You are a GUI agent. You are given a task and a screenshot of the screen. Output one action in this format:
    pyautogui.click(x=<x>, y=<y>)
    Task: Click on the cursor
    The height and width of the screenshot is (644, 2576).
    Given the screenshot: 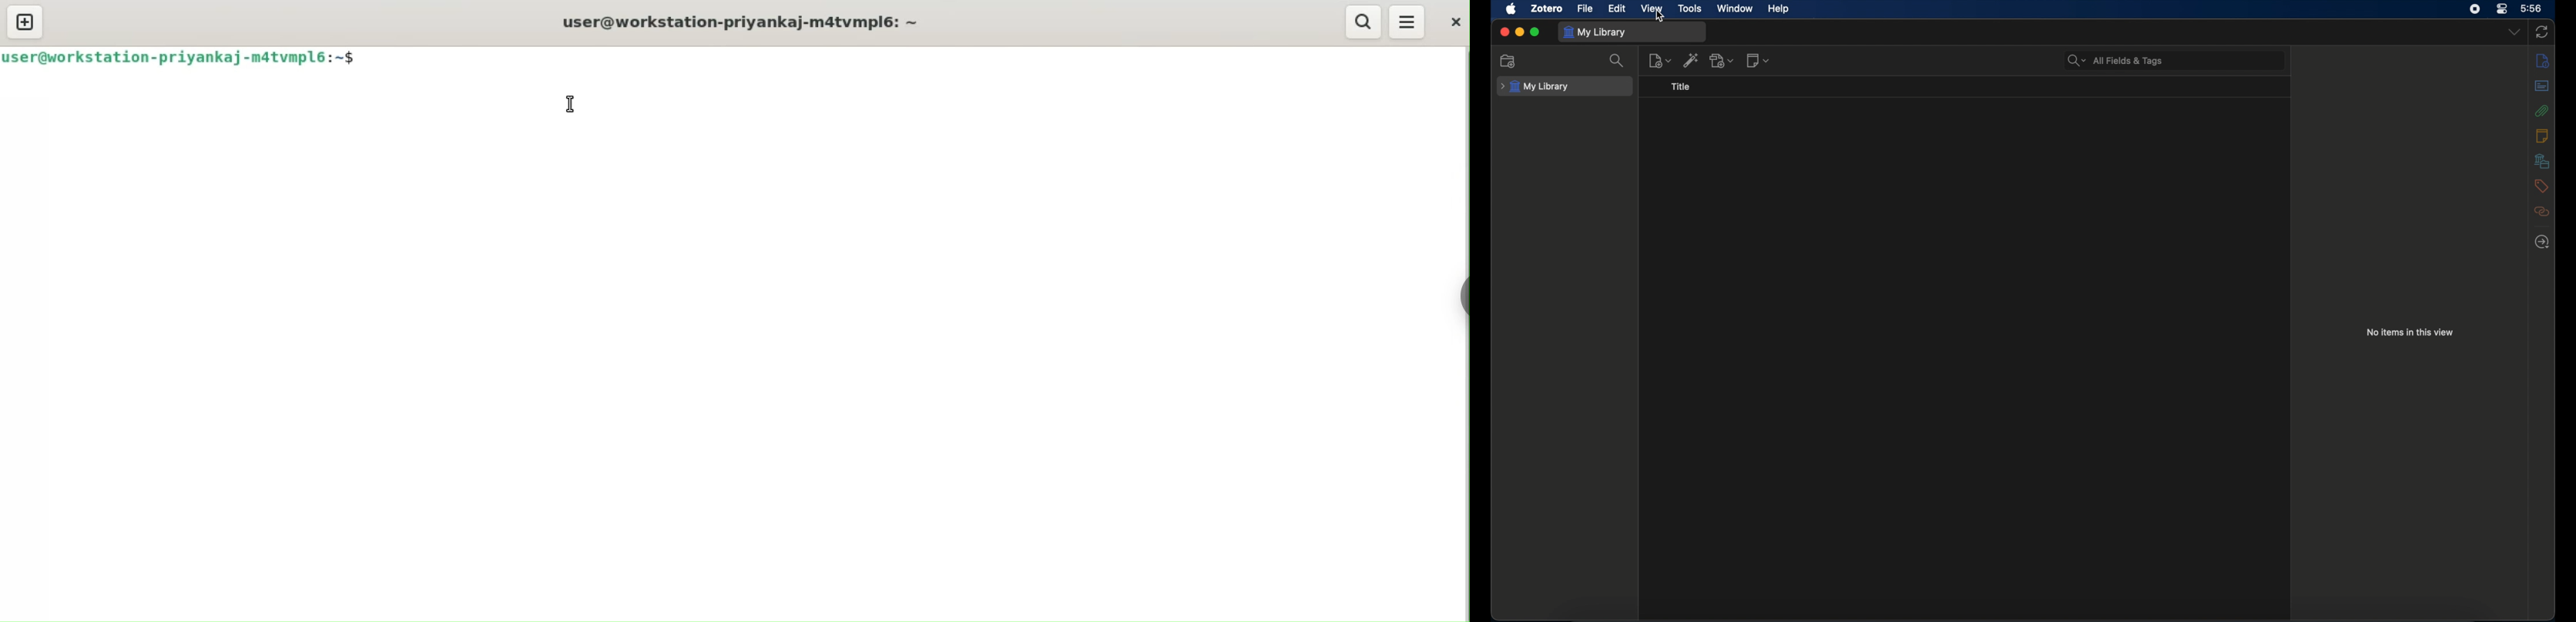 What is the action you would take?
    pyautogui.click(x=1661, y=17)
    